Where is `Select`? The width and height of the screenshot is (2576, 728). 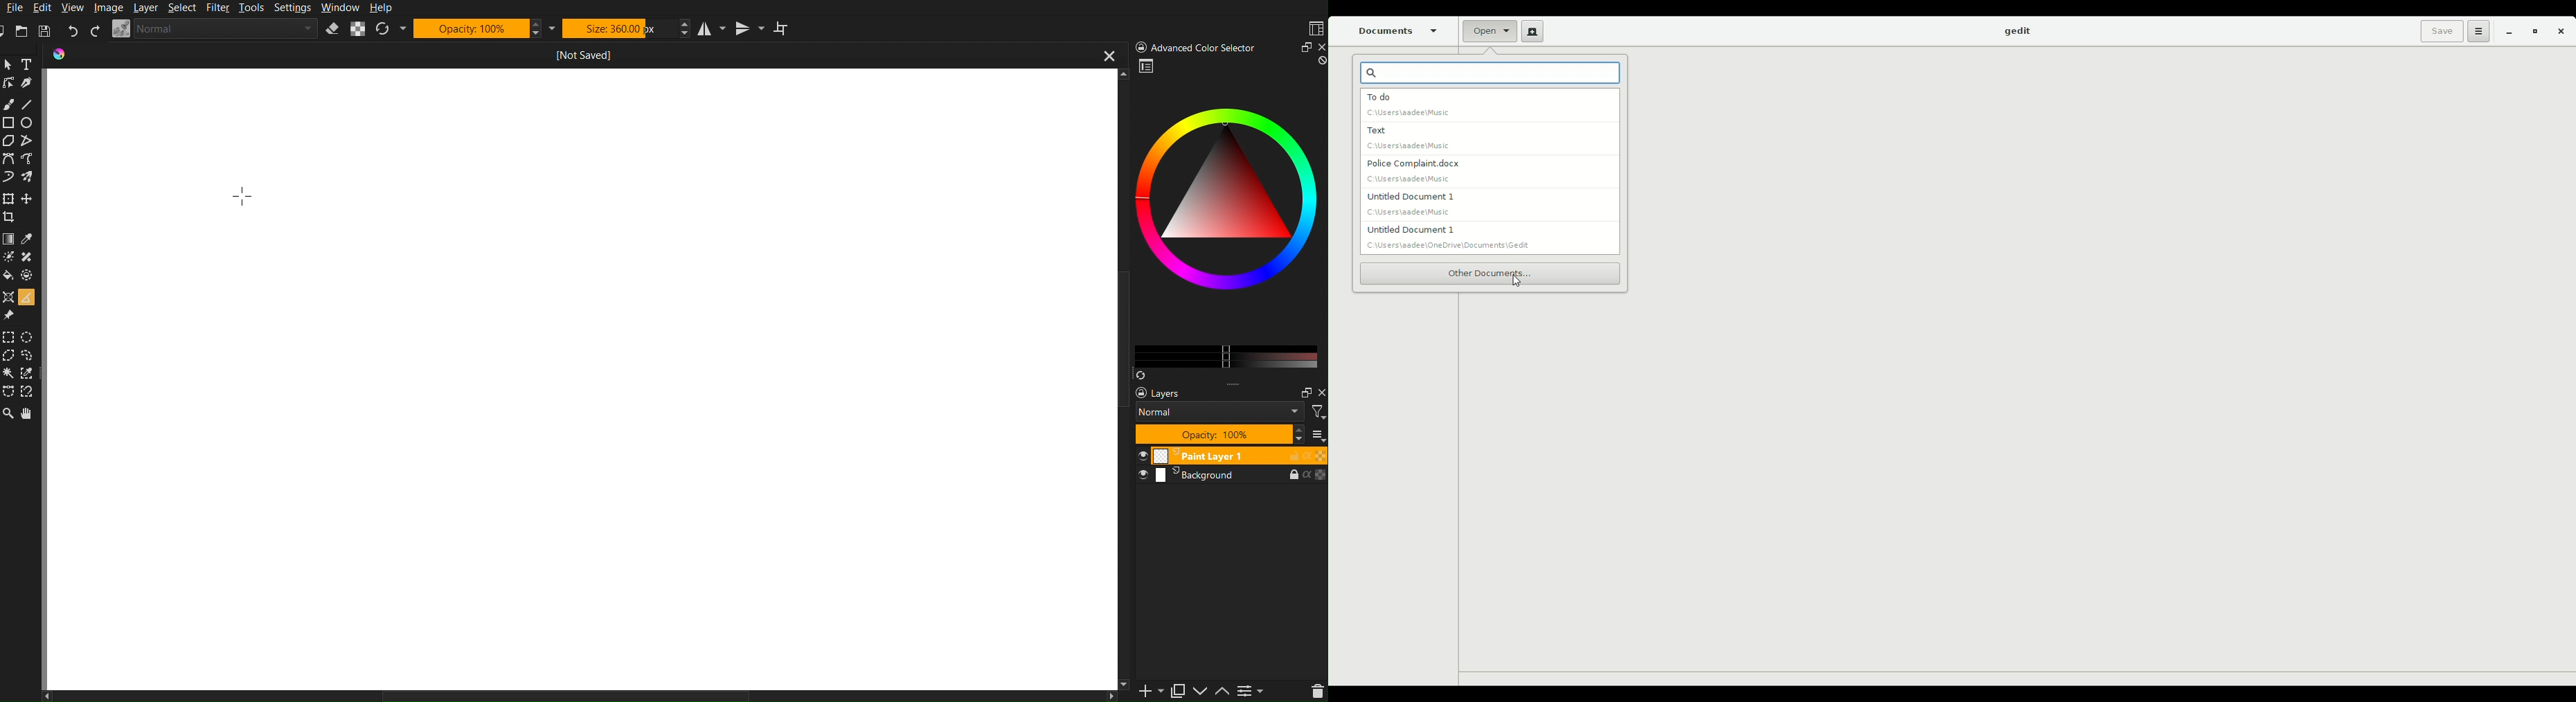 Select is located at coordinates (185, 8).